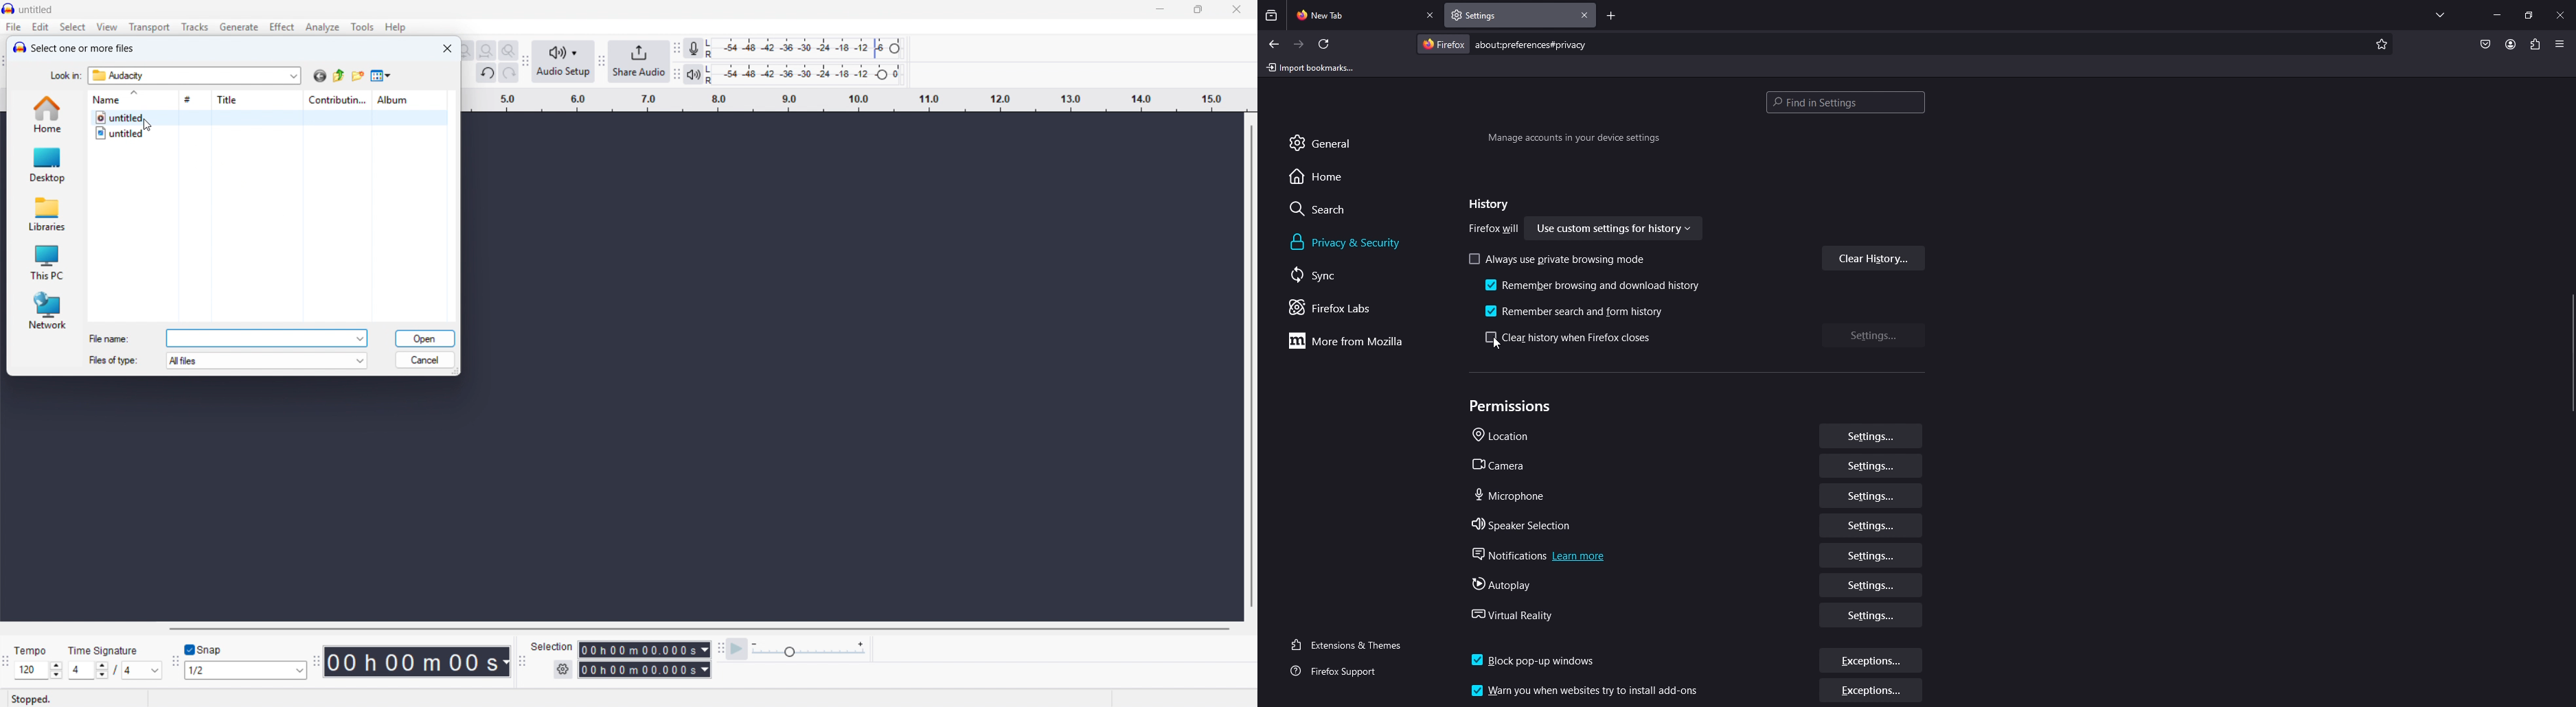 The width and height of the screenshot is (2576, 728). What do you see at coordinates (1346, 672) in the screenshot?
I see `firefox support` at bounding box center [1346, 672].